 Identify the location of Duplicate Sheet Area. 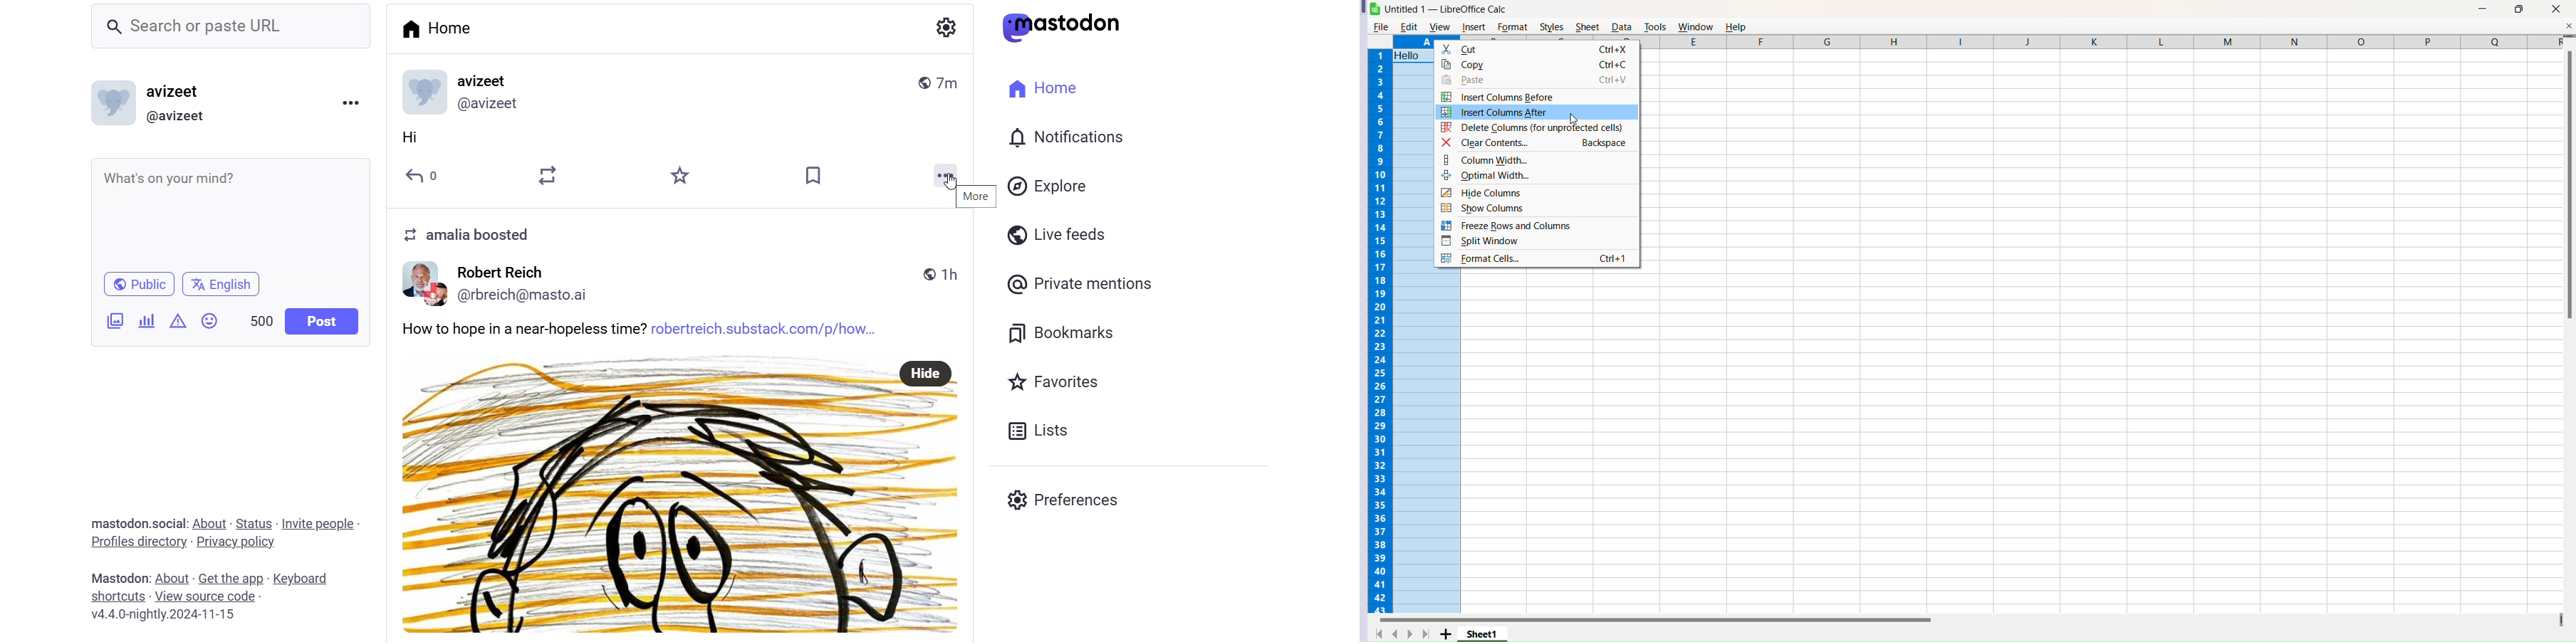
(2560, 619).